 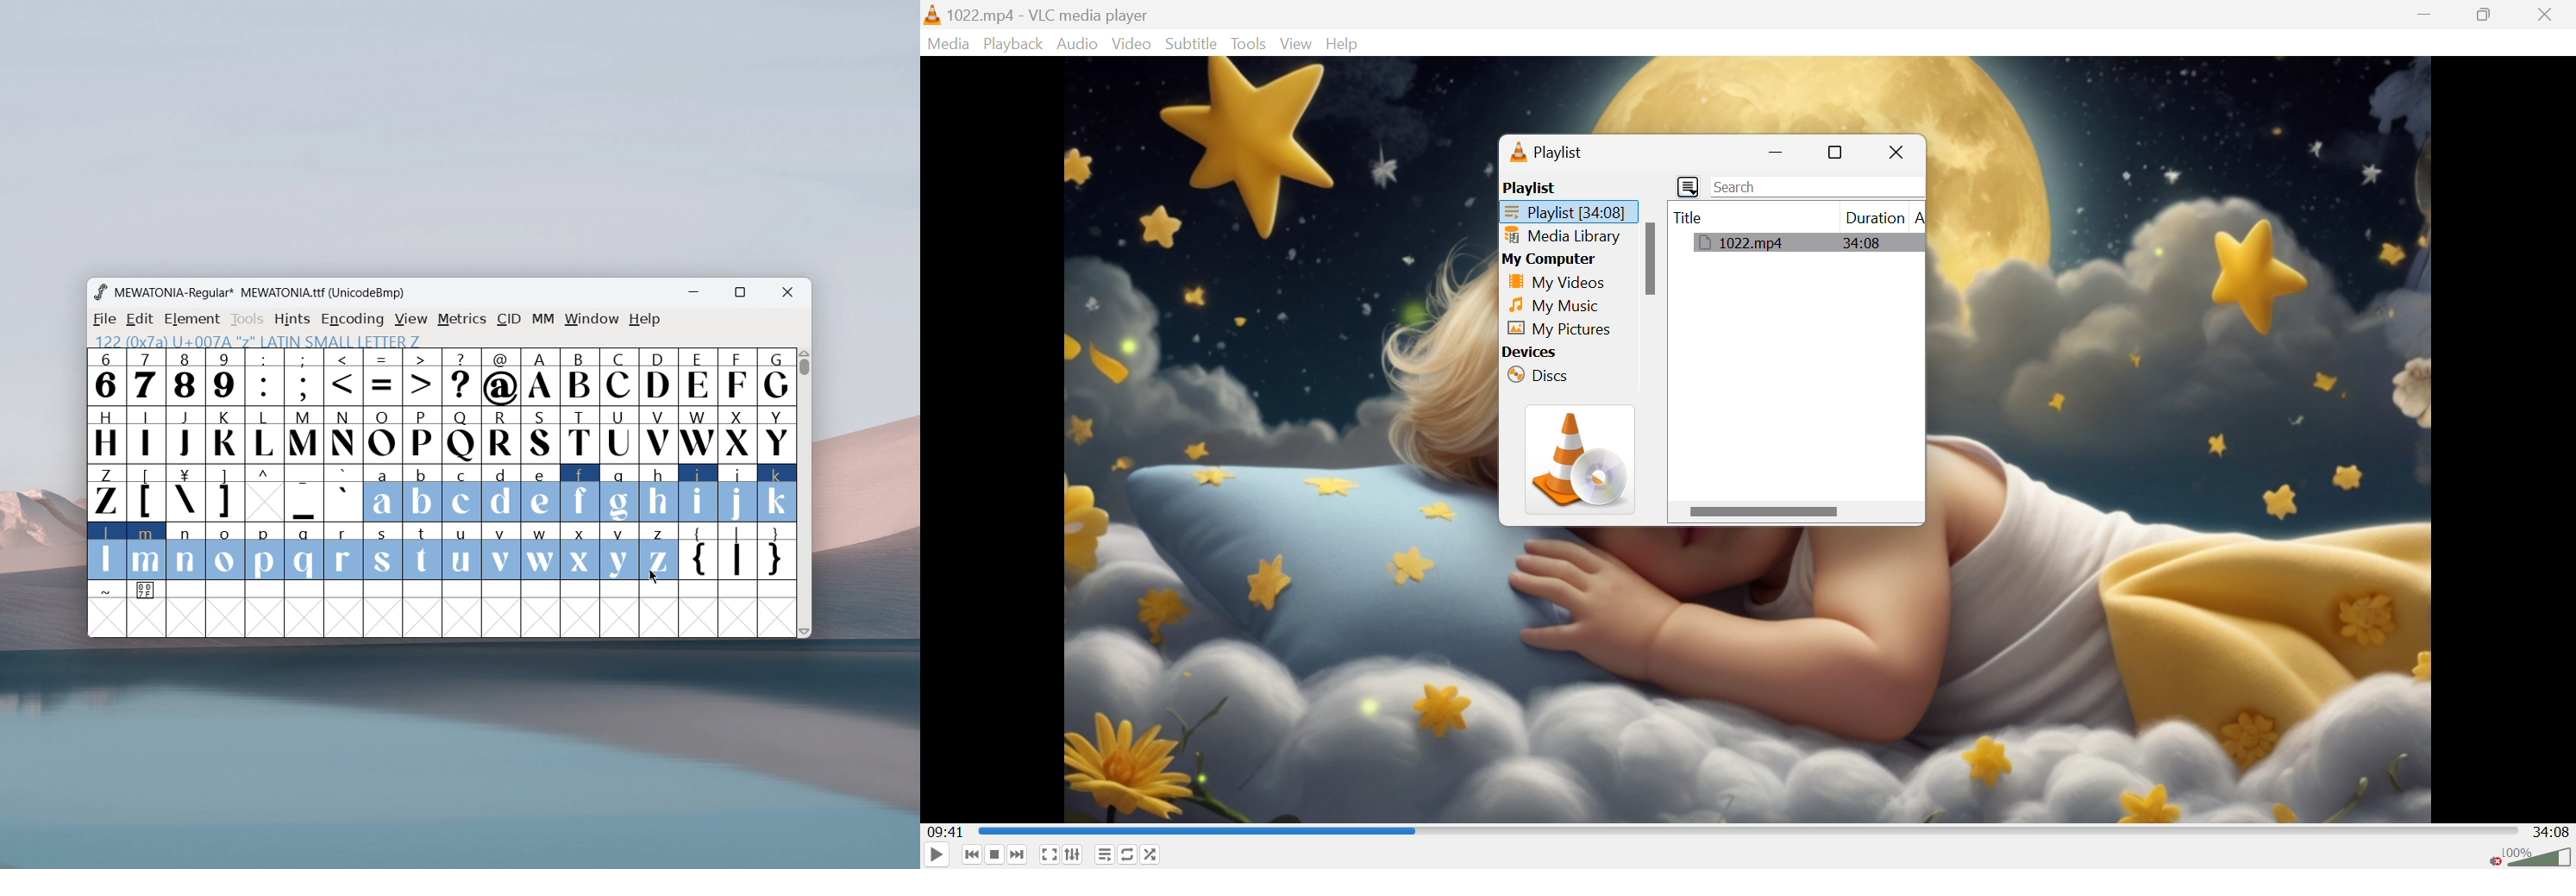 What do you see at coordinates (1561, 329) in the screenshot?
I see `My Pictures` at bounding box center [1561, 329].